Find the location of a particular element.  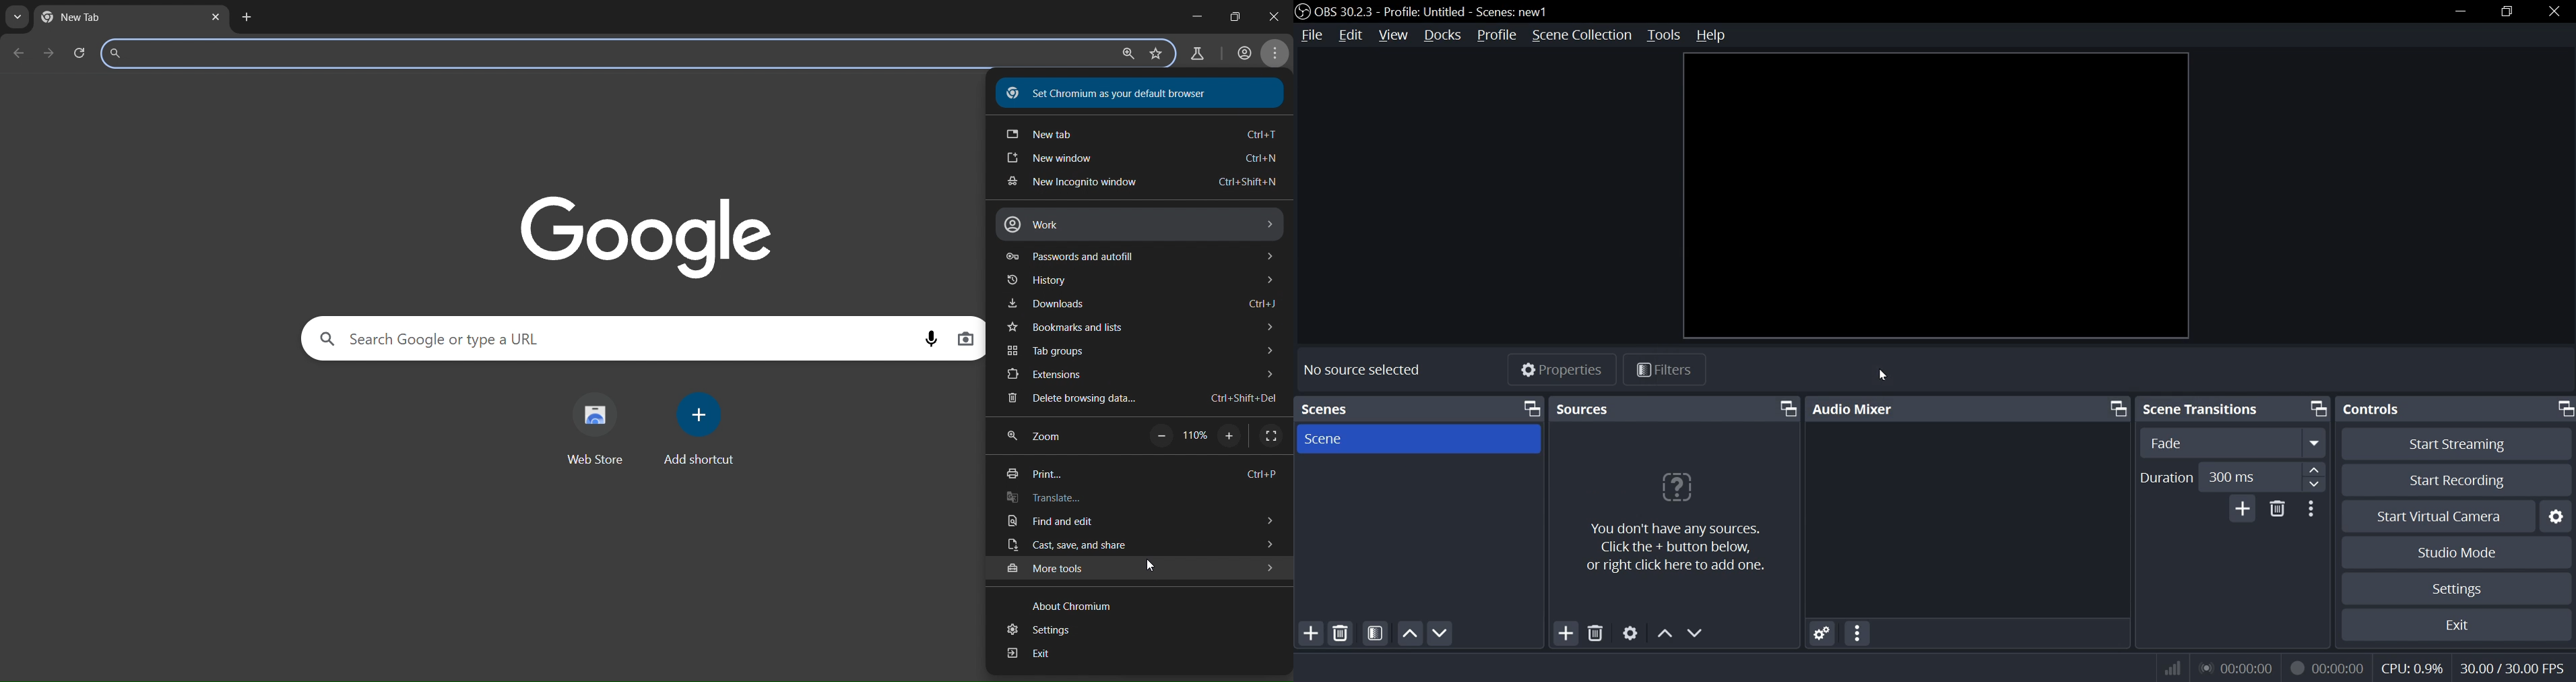

up is located at coordinates (1663, 631).